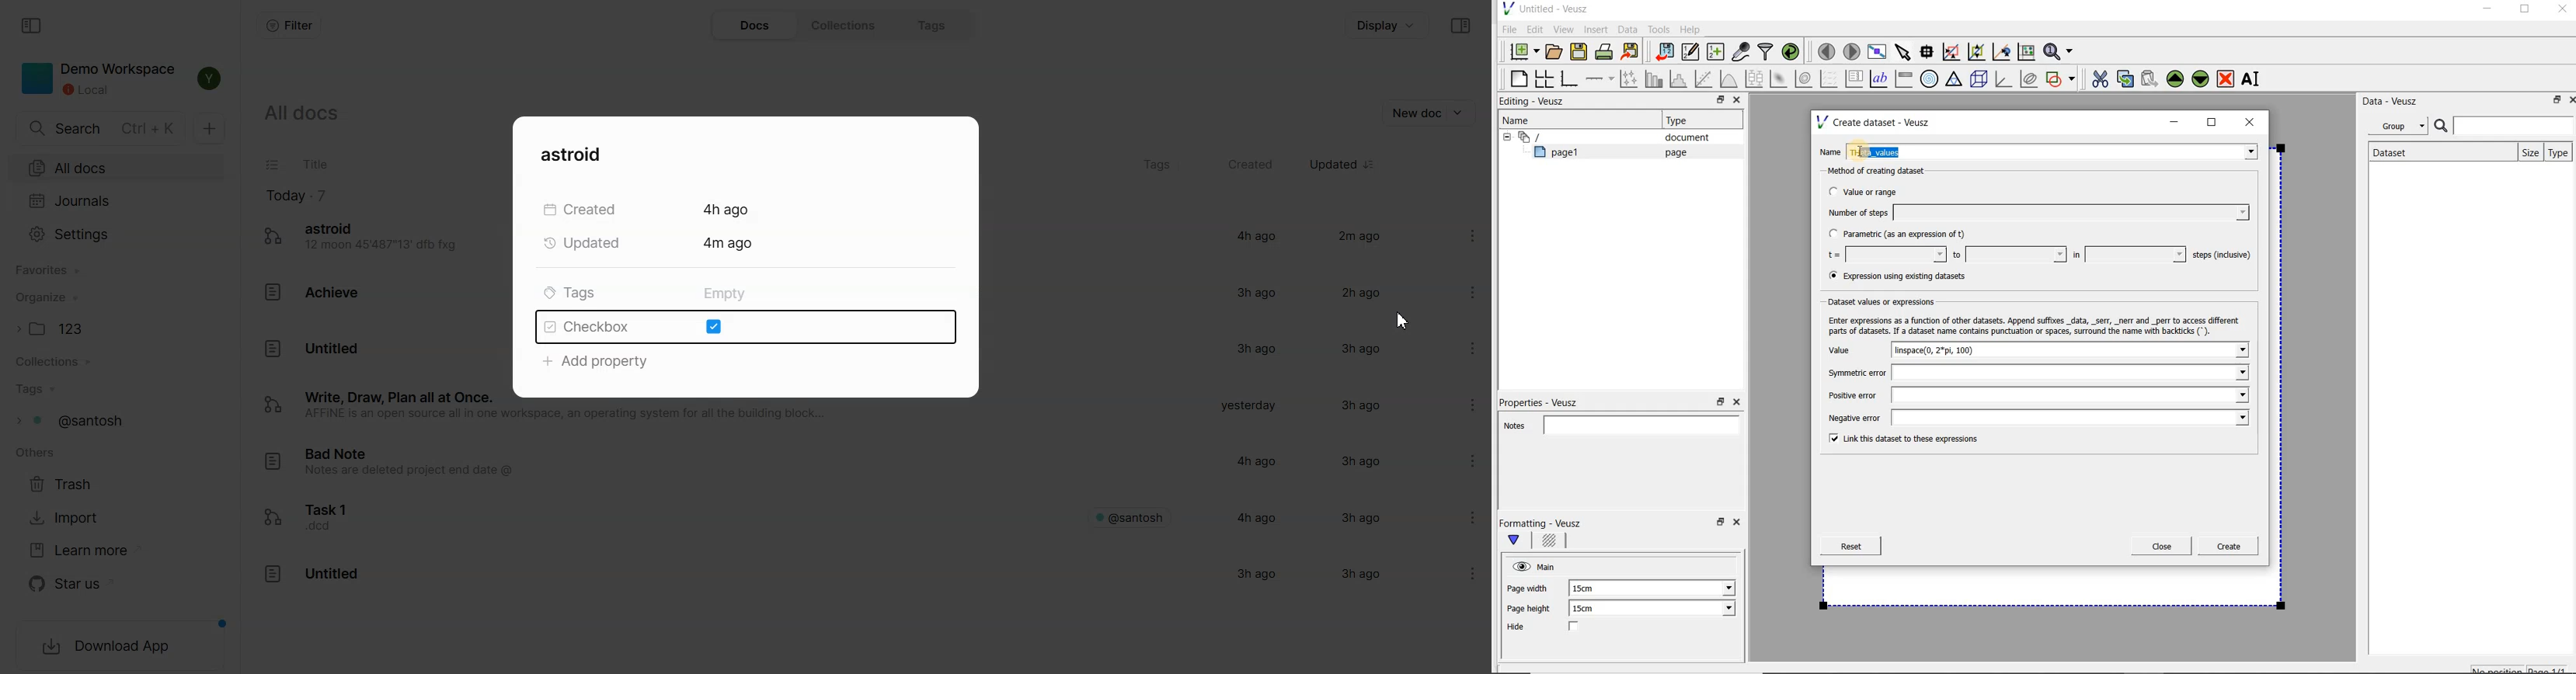 The width and height of the screenshot is (2576, 700). I want to click on New doc, so click(1415, 113).